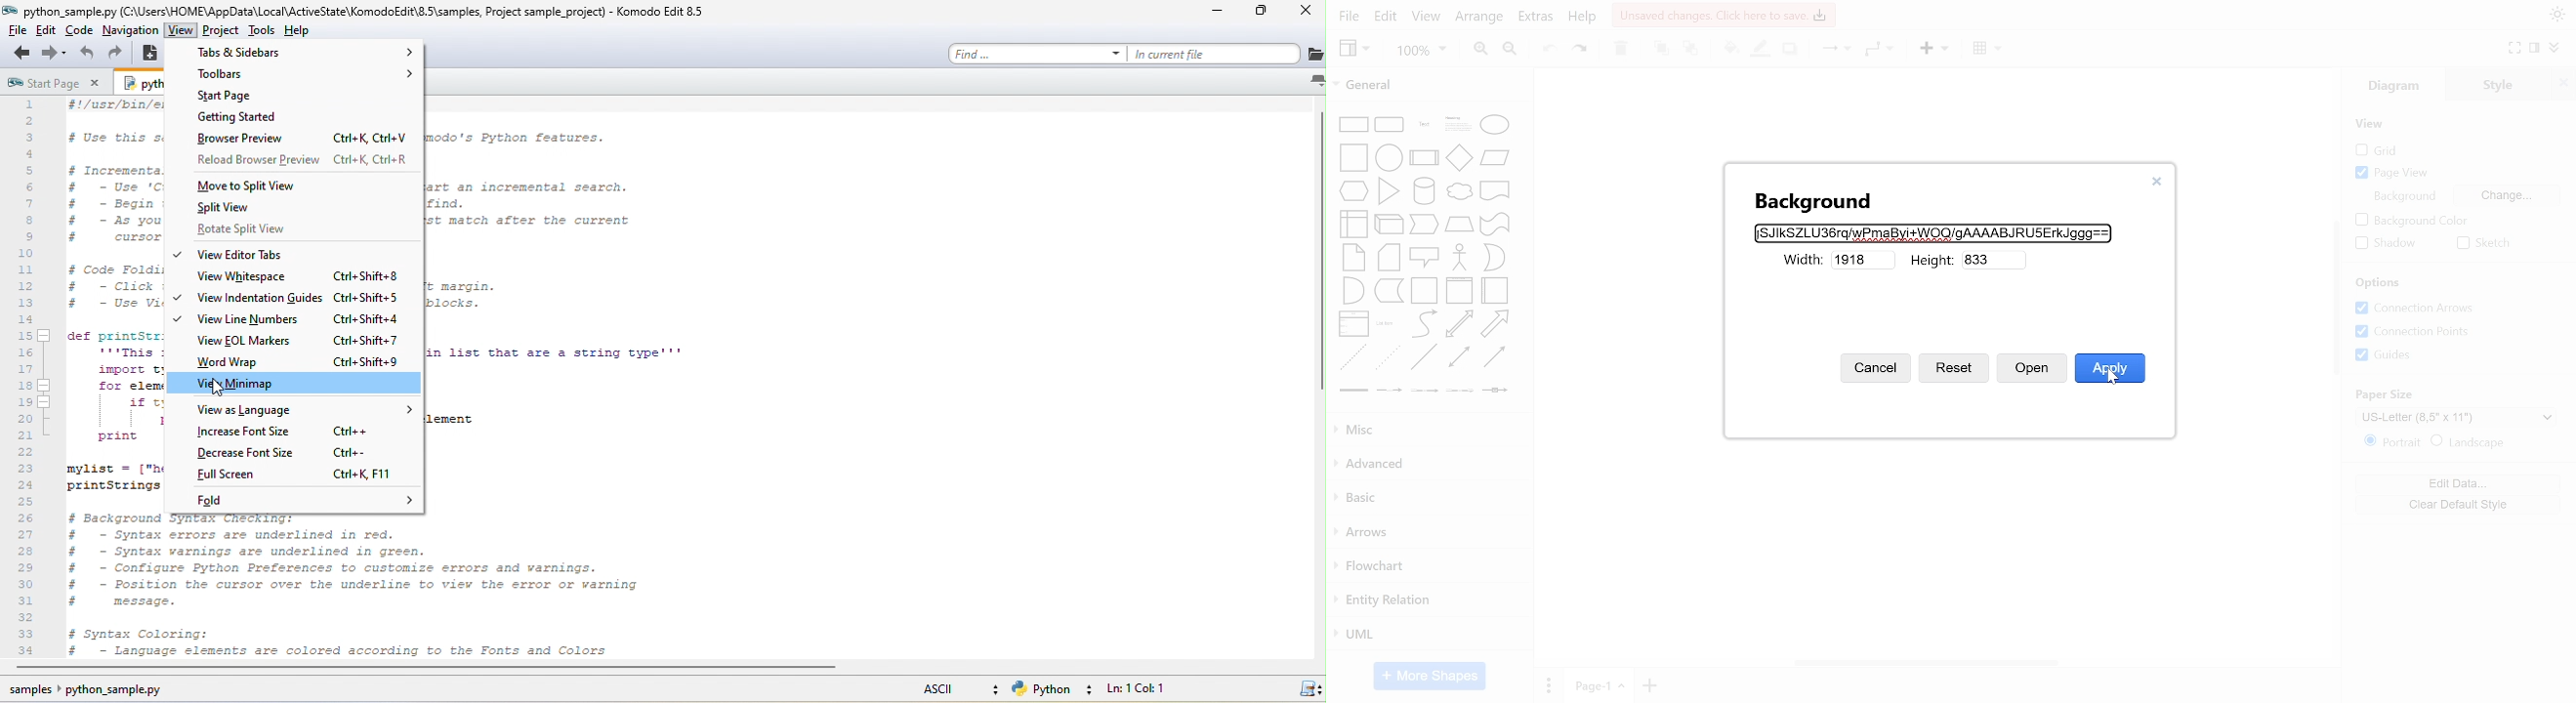 The image size is (2576, 728). I want to click on general shapes, so click(1423, 224).